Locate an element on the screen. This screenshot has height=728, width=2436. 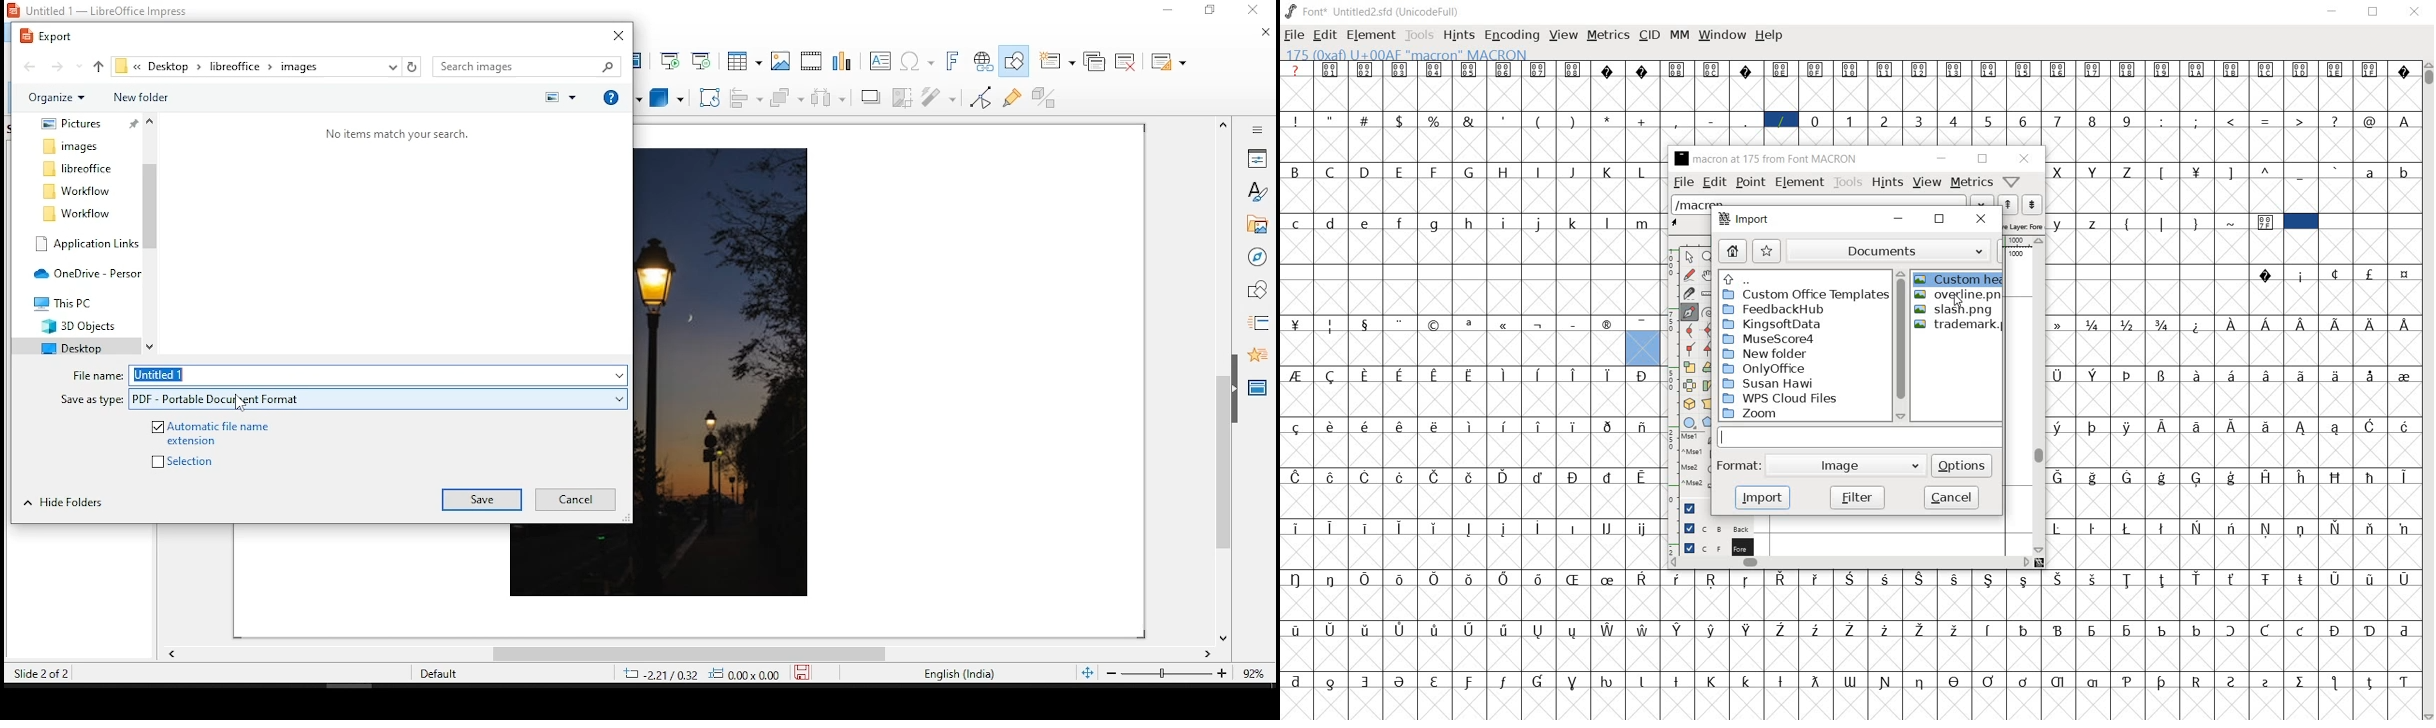
6 is located at coordinates (2024, 121).